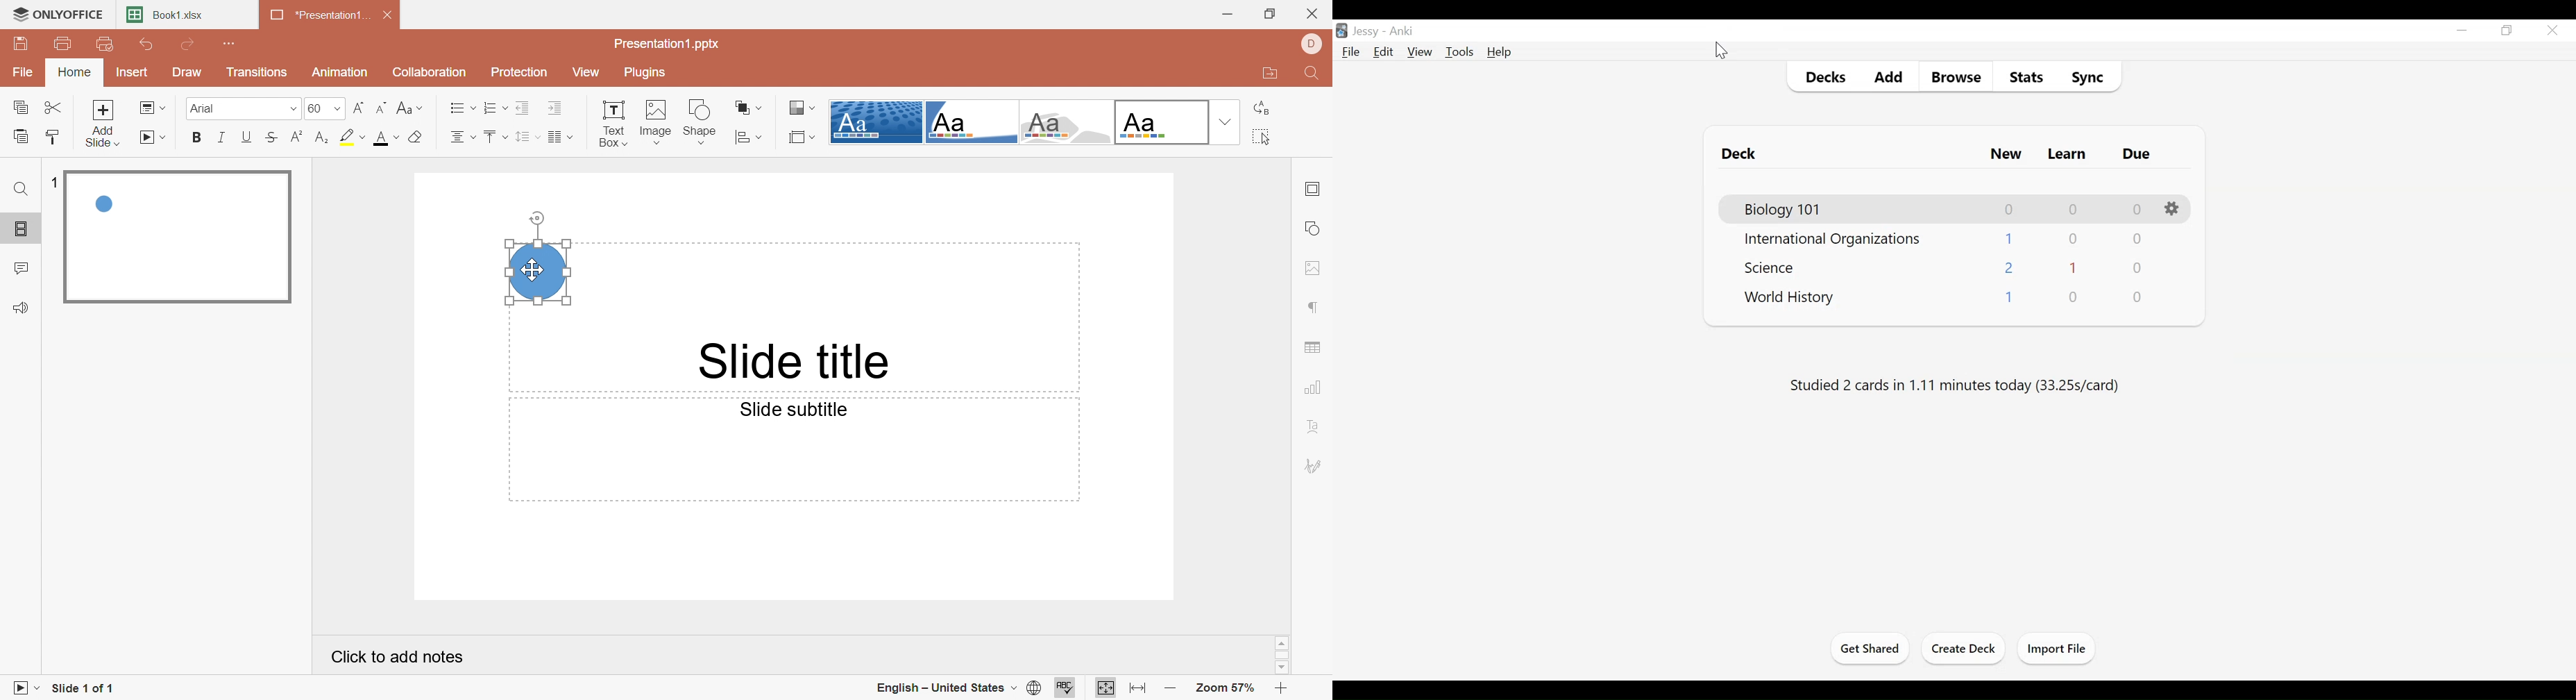 The width and height of the screenshot is (2576, 700). What do you see at coordinates (1319, 429) in the screenshot?
I see `Text art settings` at bounding box center [1319, 429].